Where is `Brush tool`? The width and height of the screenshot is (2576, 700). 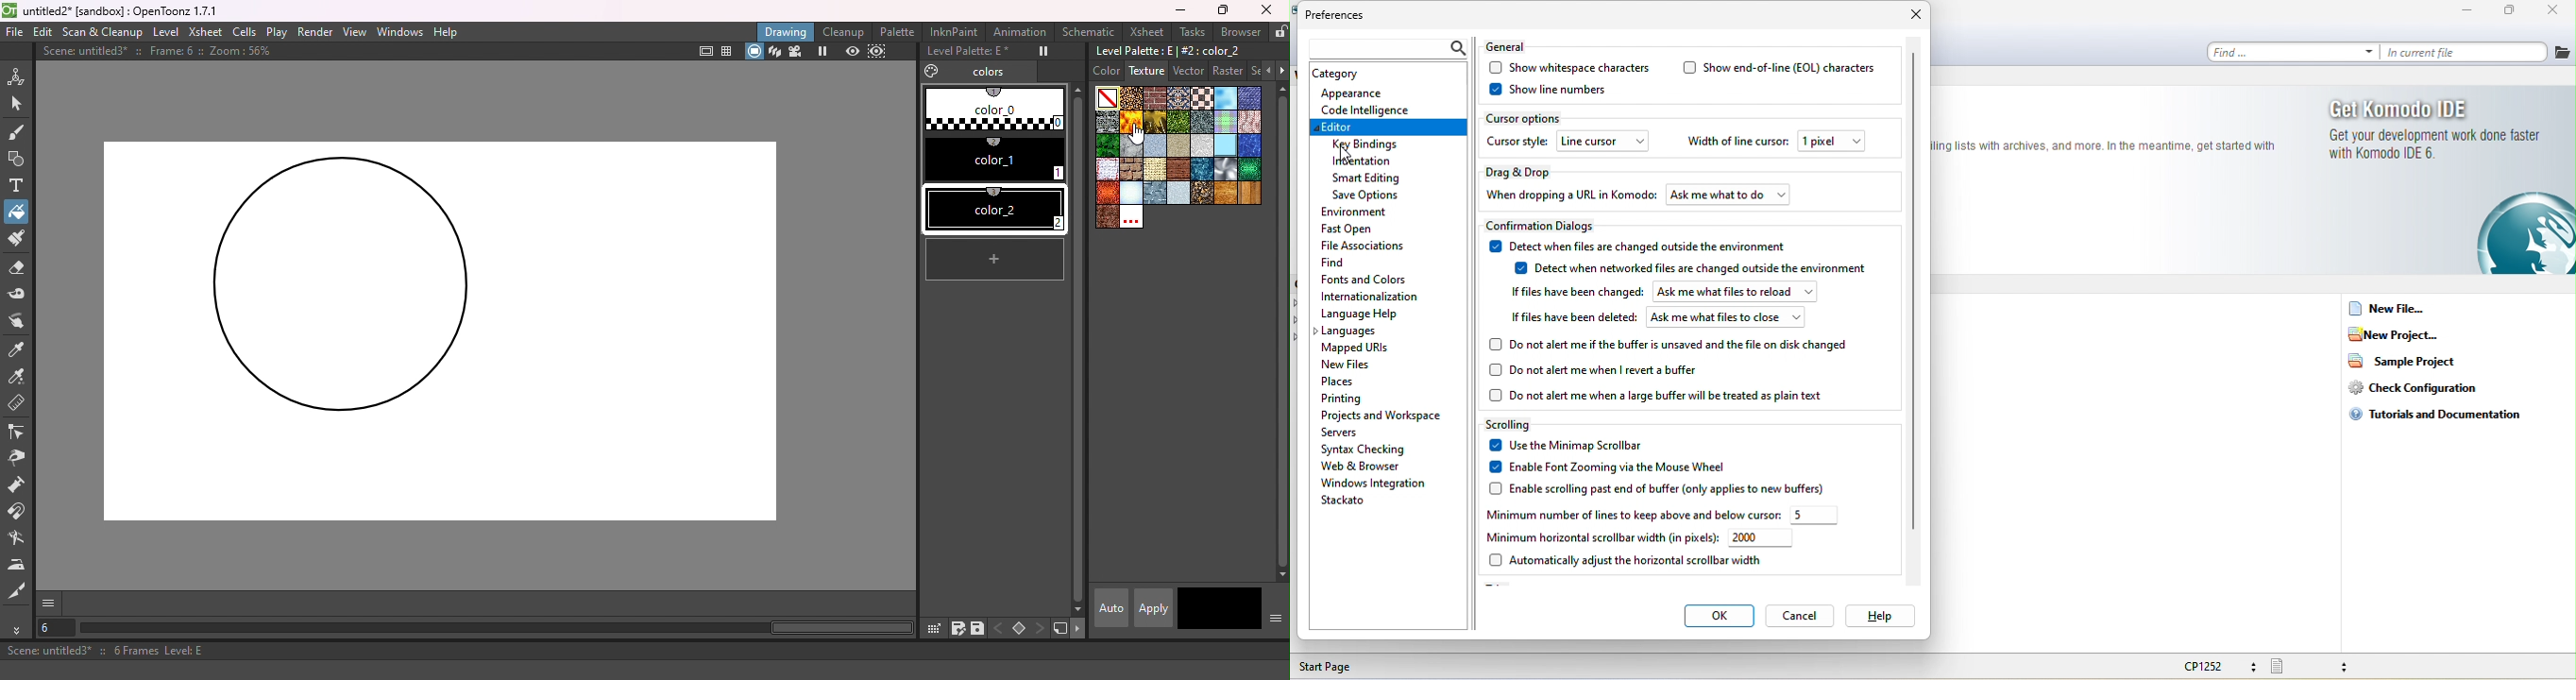
Brush tool is located at coordinates (18, 132).